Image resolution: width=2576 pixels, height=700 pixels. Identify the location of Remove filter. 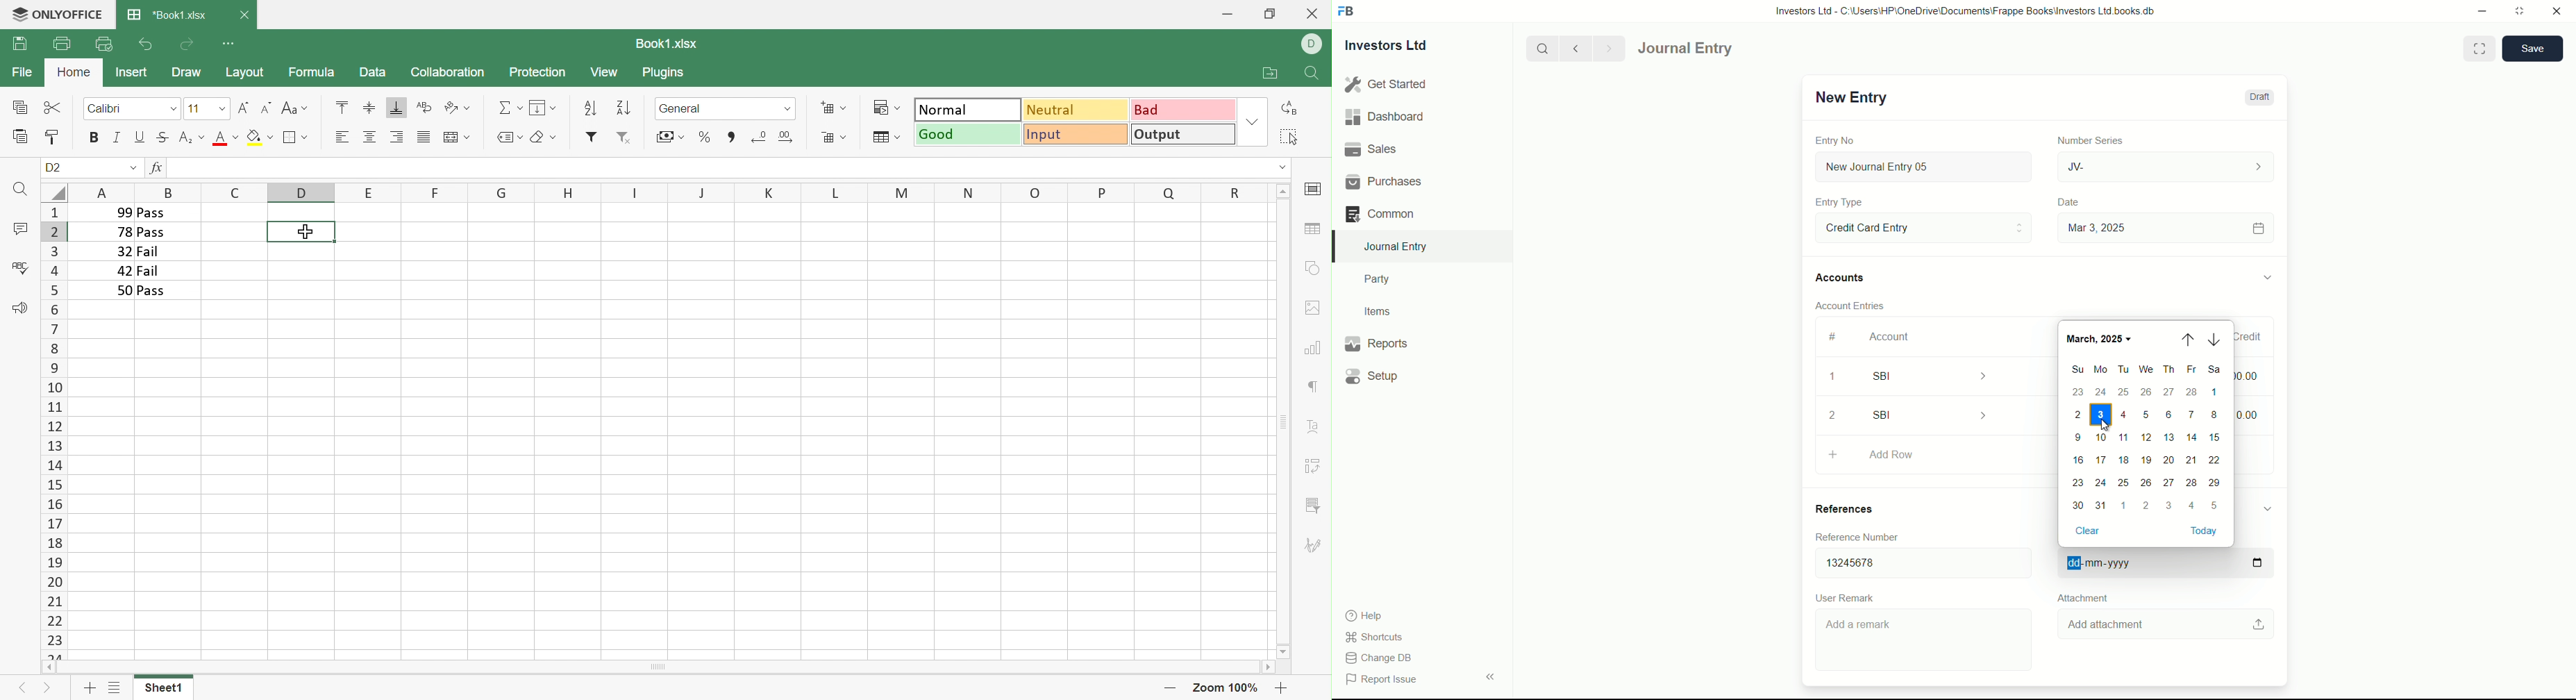
(624, 138).